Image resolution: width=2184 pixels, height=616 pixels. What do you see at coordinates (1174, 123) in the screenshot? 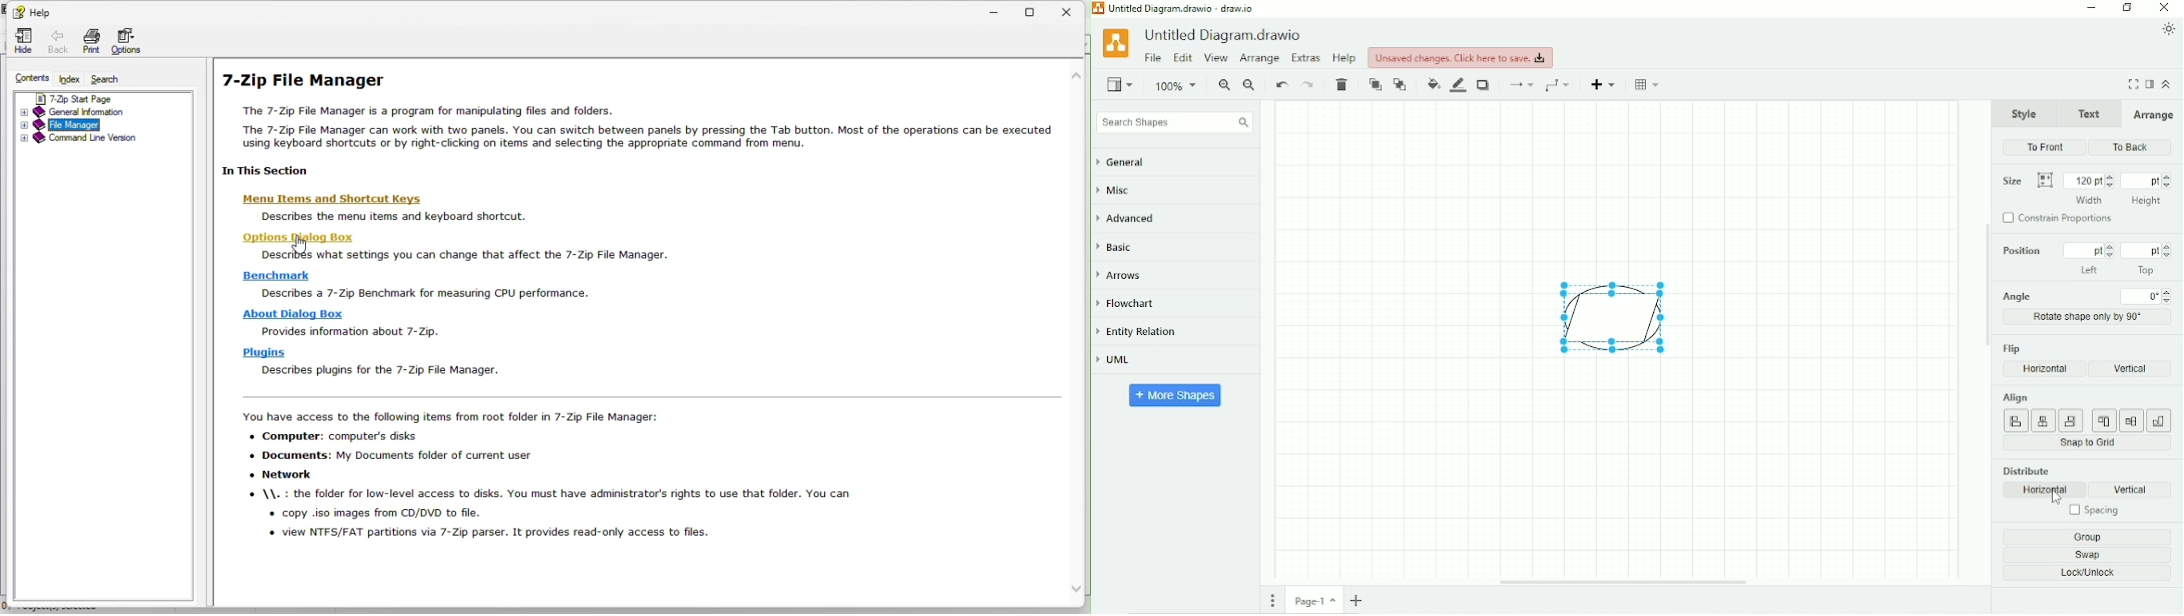
I see `Search shapes` at bounding box center [1174, 123].